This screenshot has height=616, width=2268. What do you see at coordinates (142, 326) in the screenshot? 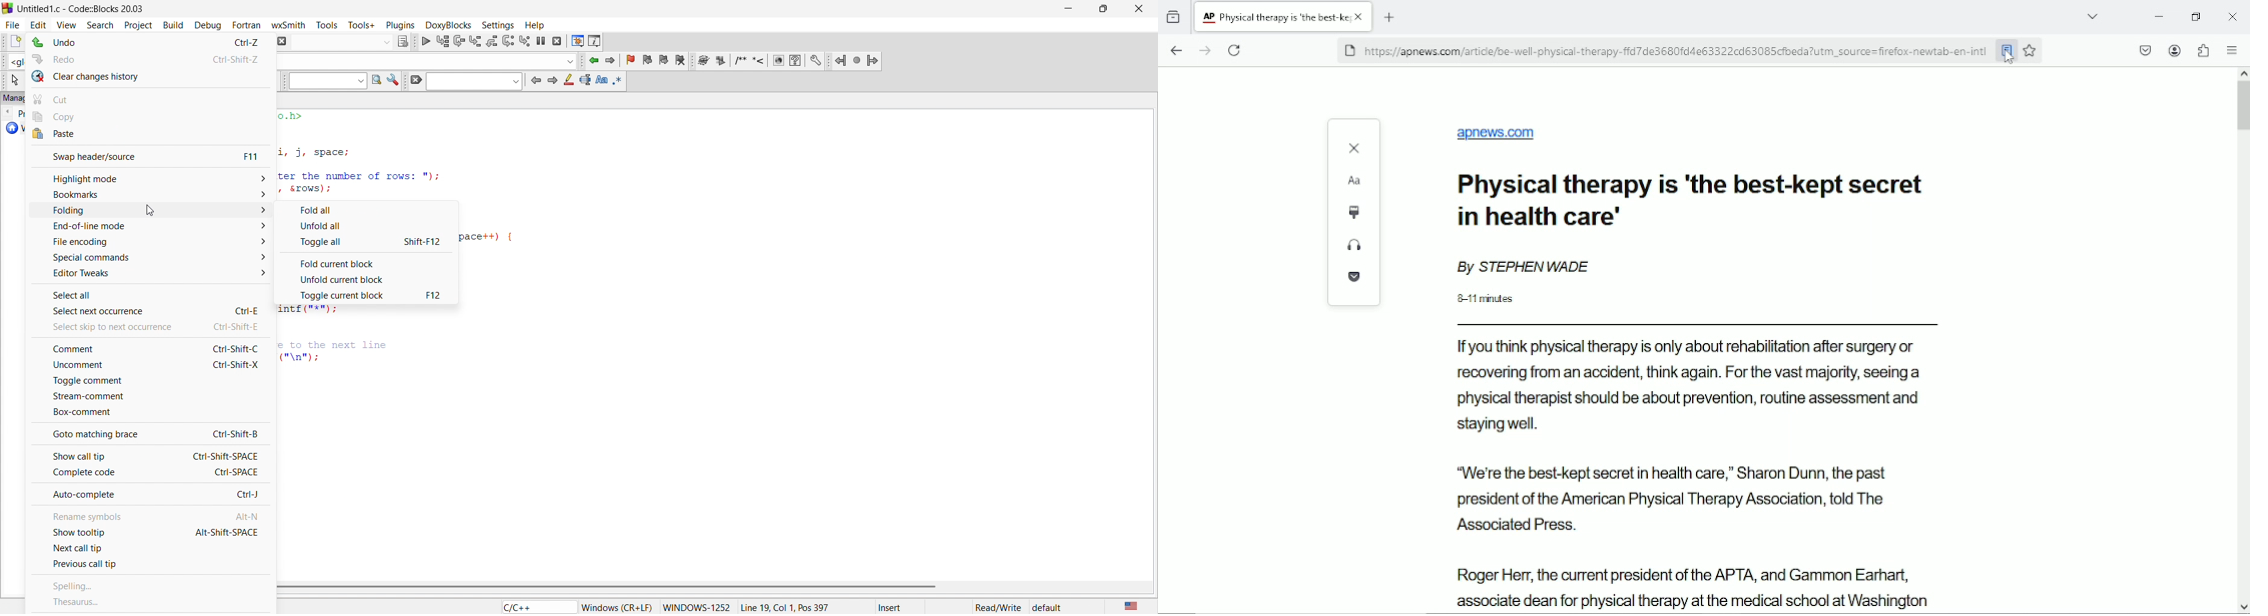
I see `select skip to new occurence` at bounding box center [142, 326].